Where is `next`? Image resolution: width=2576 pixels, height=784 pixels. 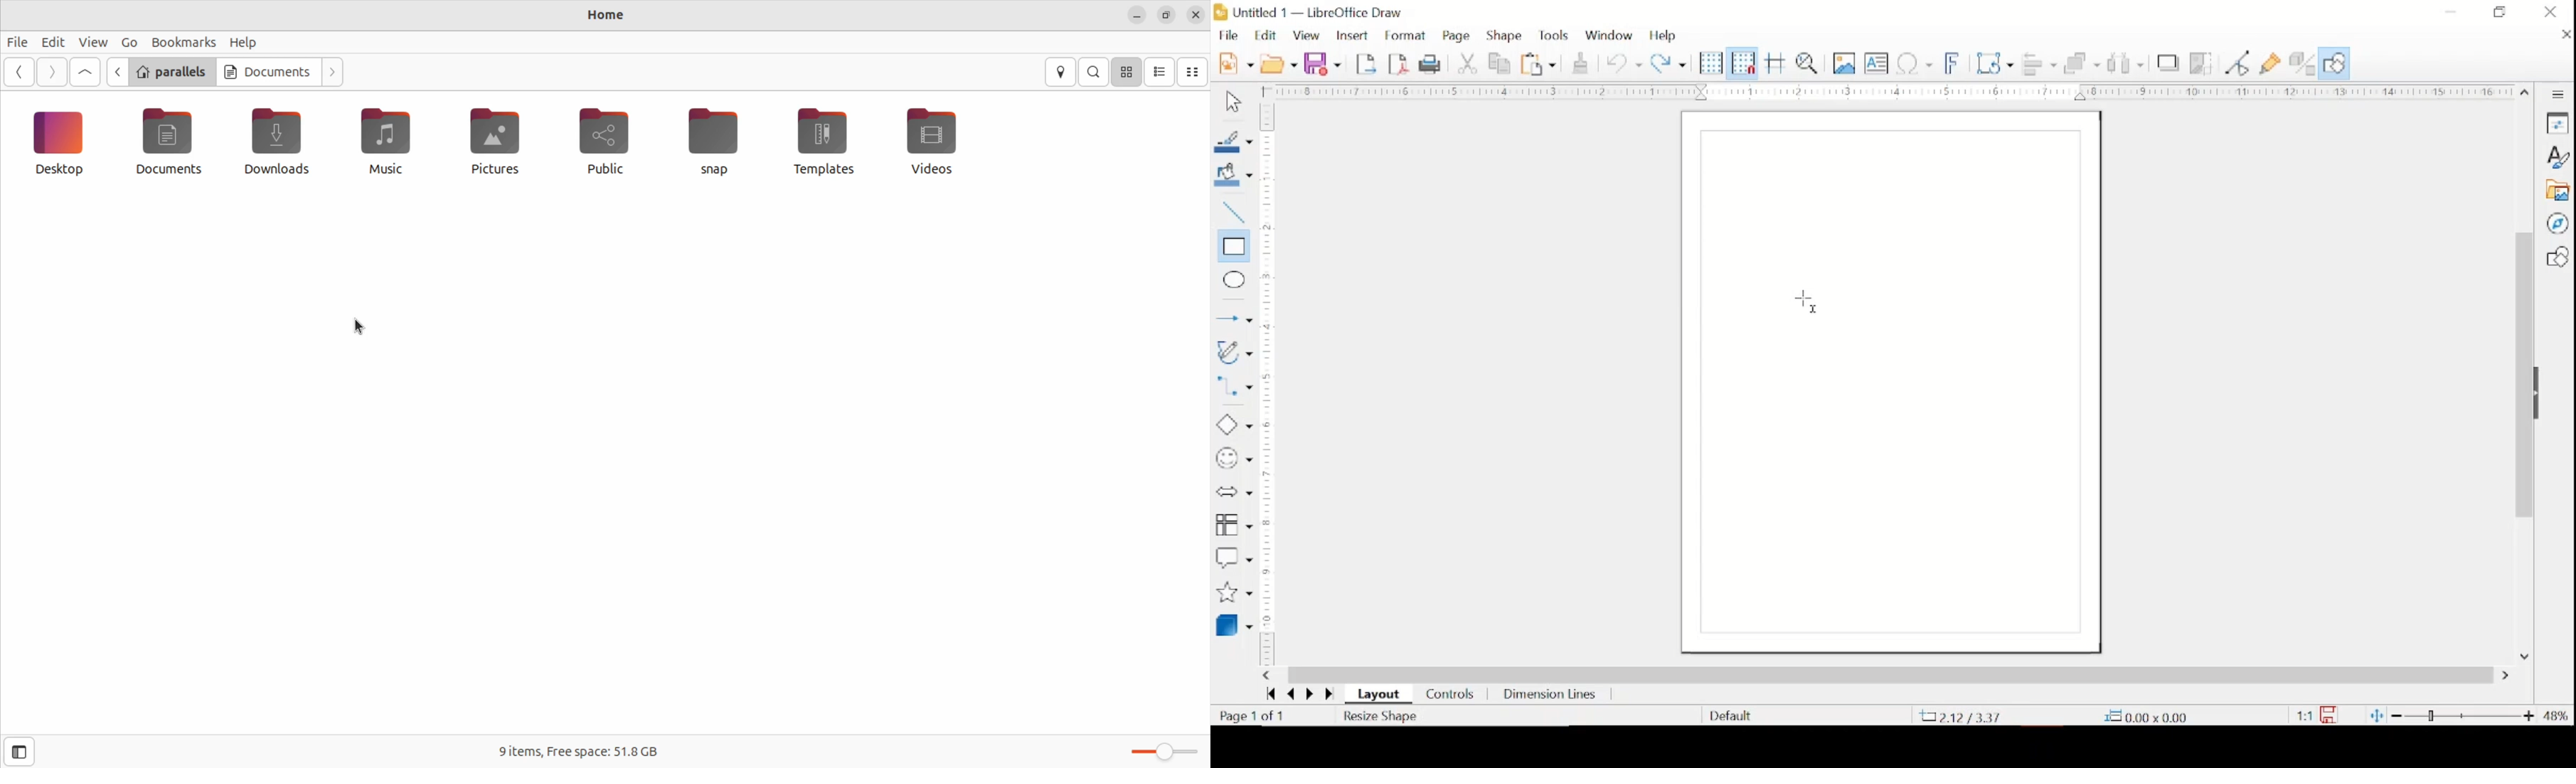 next is located at coordinates (1308, 693).